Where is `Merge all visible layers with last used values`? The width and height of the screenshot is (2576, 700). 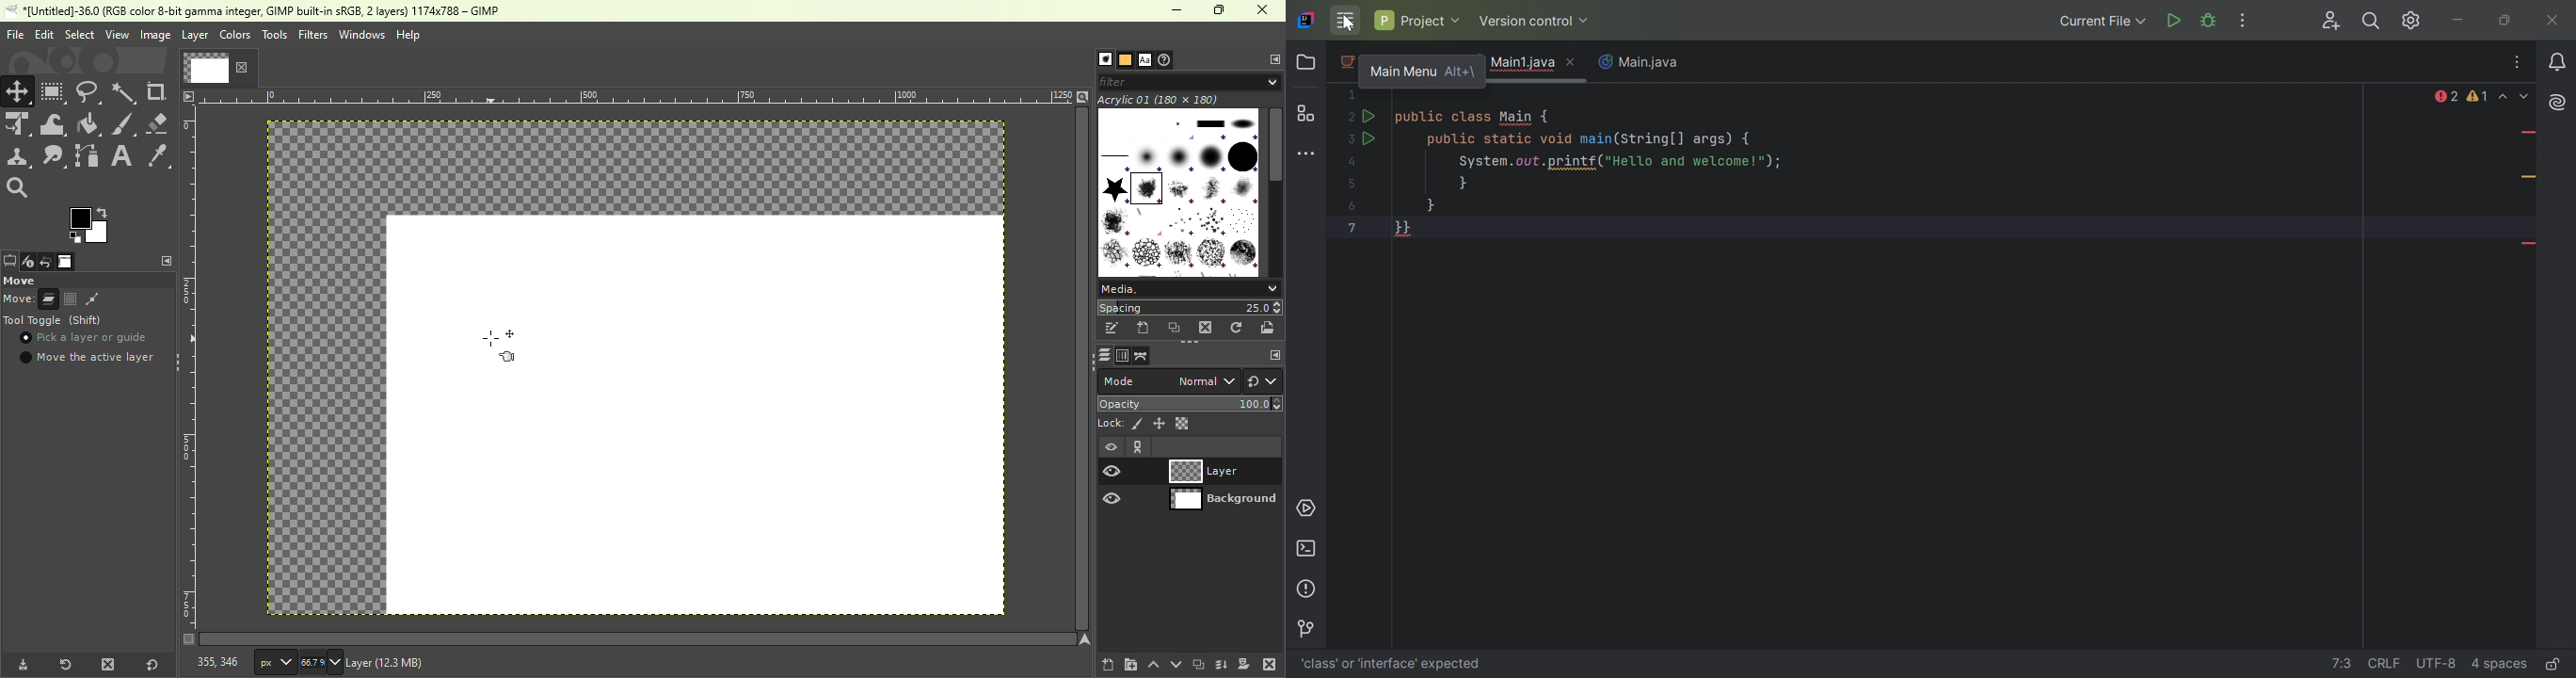 Merge all visible layers with last used values is located at coordinates (1223, 665).